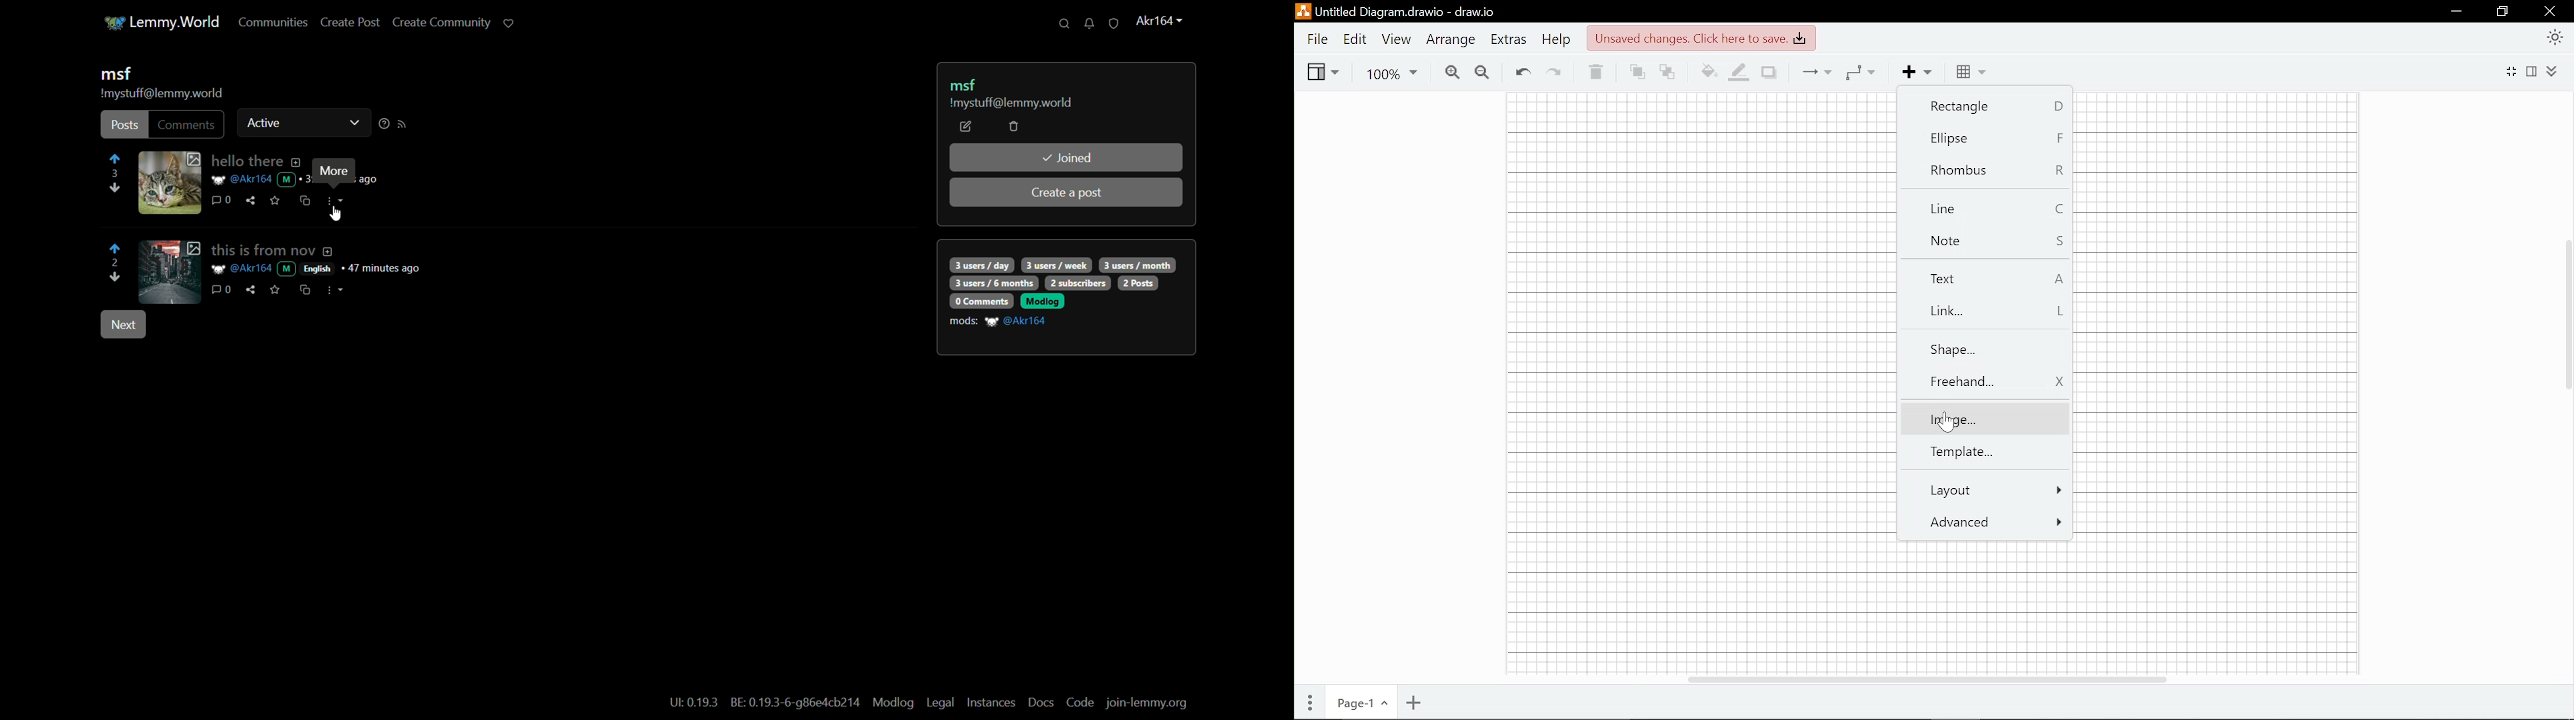 This screenshot has height=728, width=2576. Describe the element at coordinates (287, 180) in the screenshot. I see `mod` at that location.